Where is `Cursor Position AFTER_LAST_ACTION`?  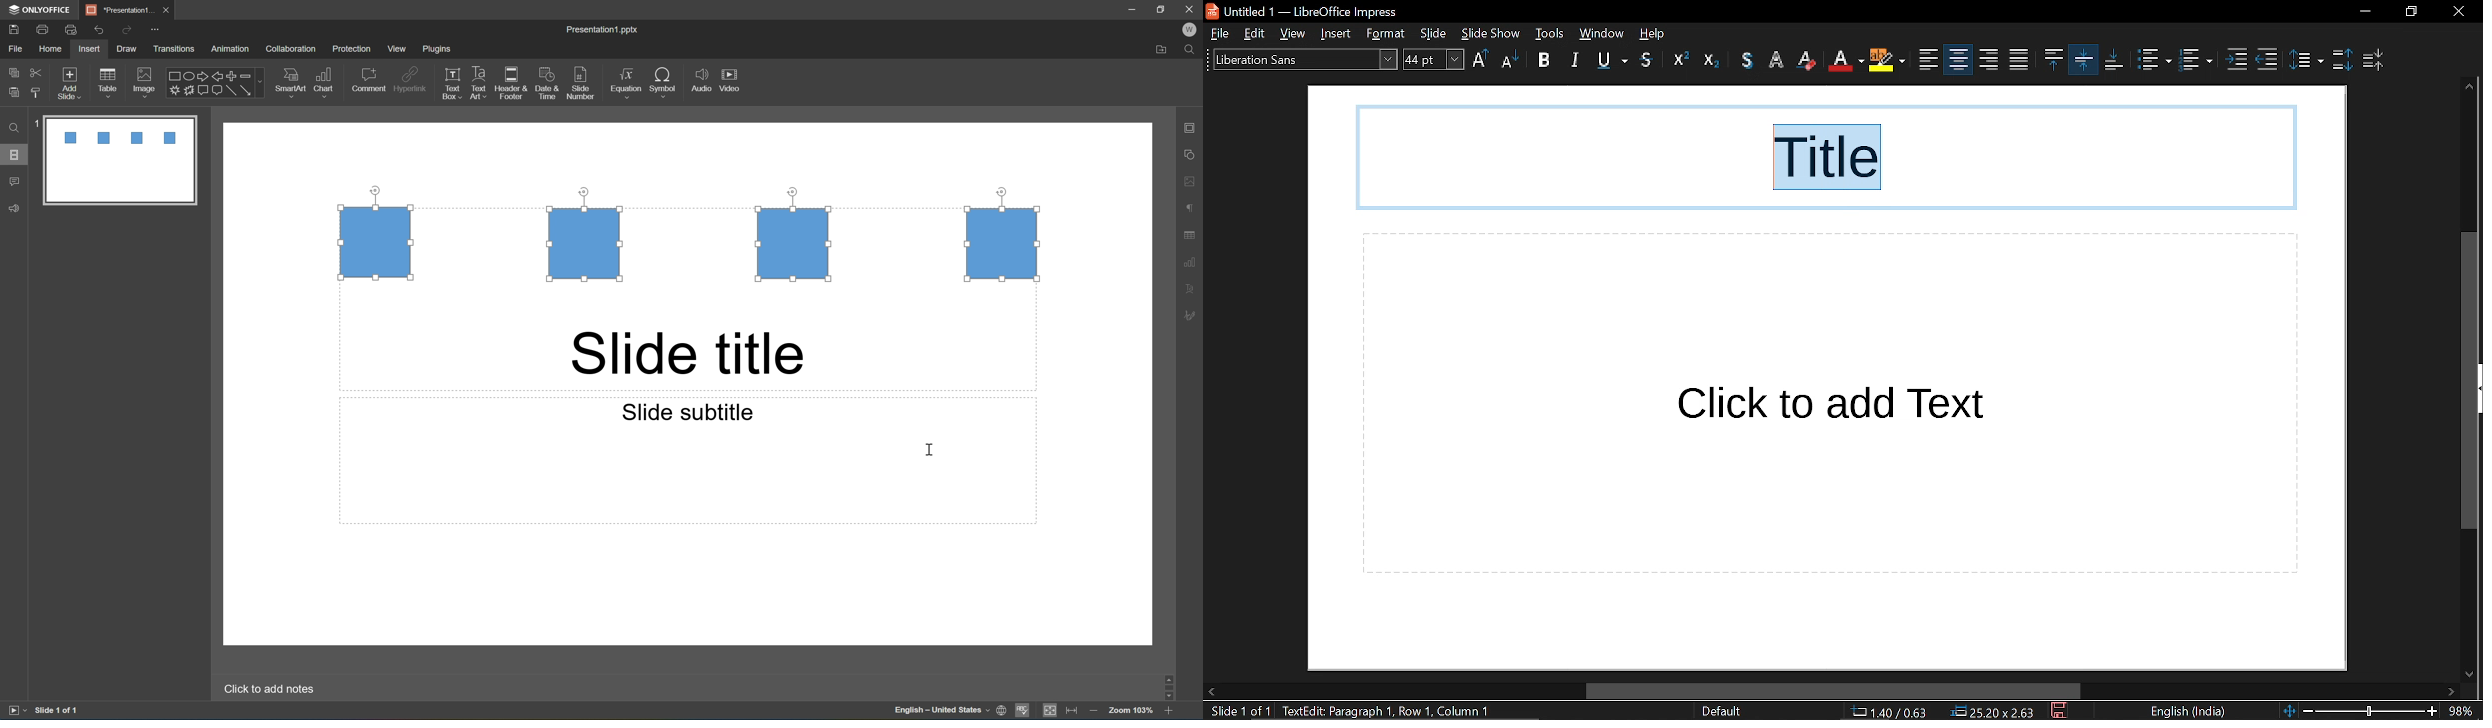 Cursor Position AFTER_LAST_ACTION is located at coordinates (929, 449).